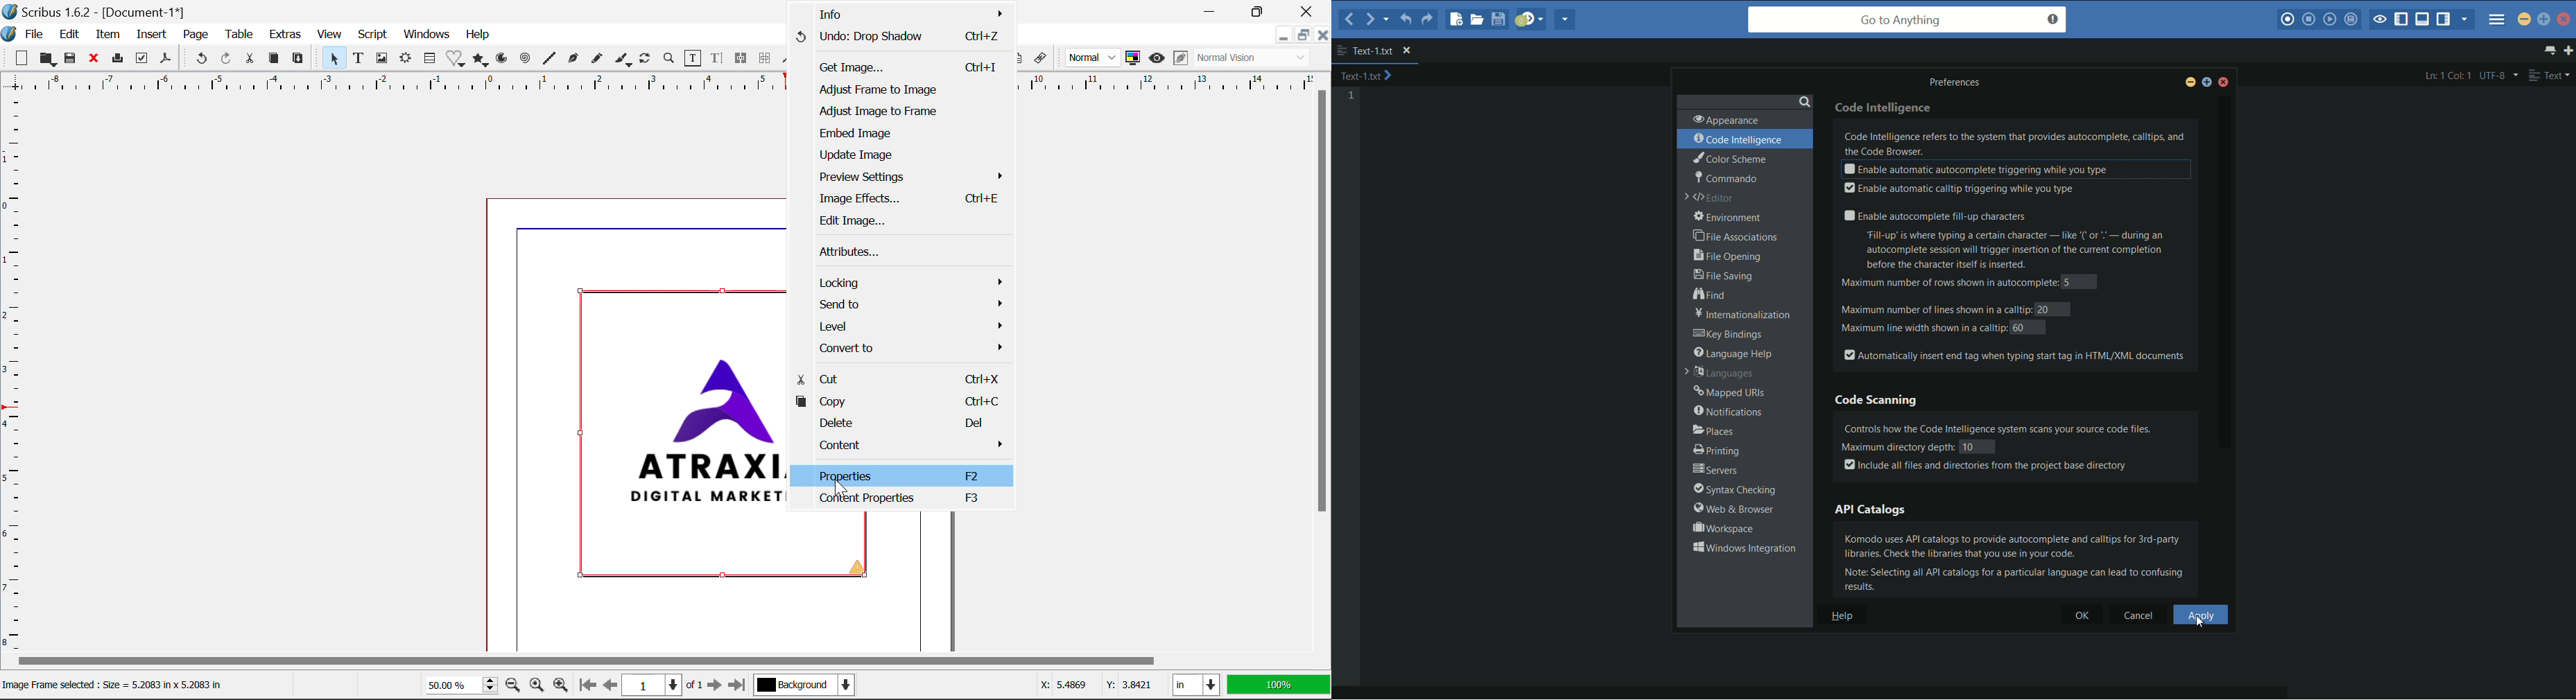  What do you see at coordinates (1303, 35) in the screenshot?
I see `Minimize` at bounding box center [1303, 35].